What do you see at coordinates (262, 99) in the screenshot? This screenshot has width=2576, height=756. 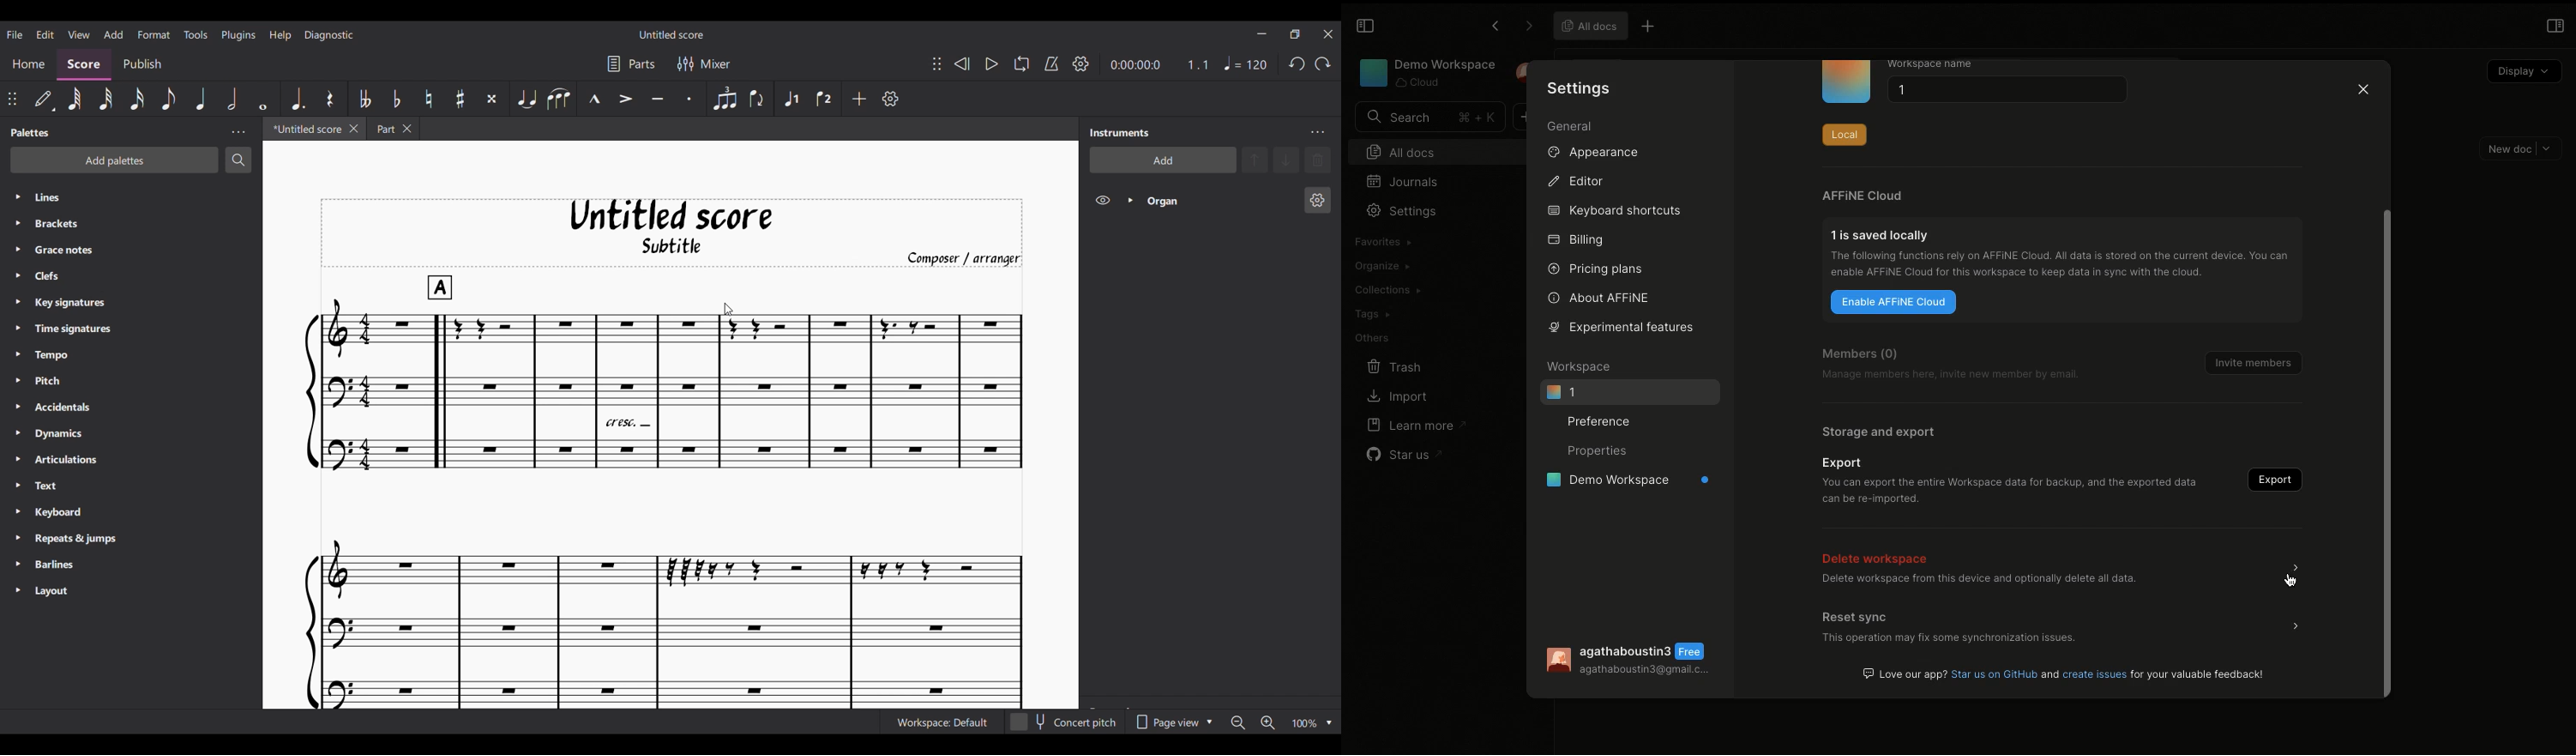 I see `Whole note` at bounding box center [262, 99].